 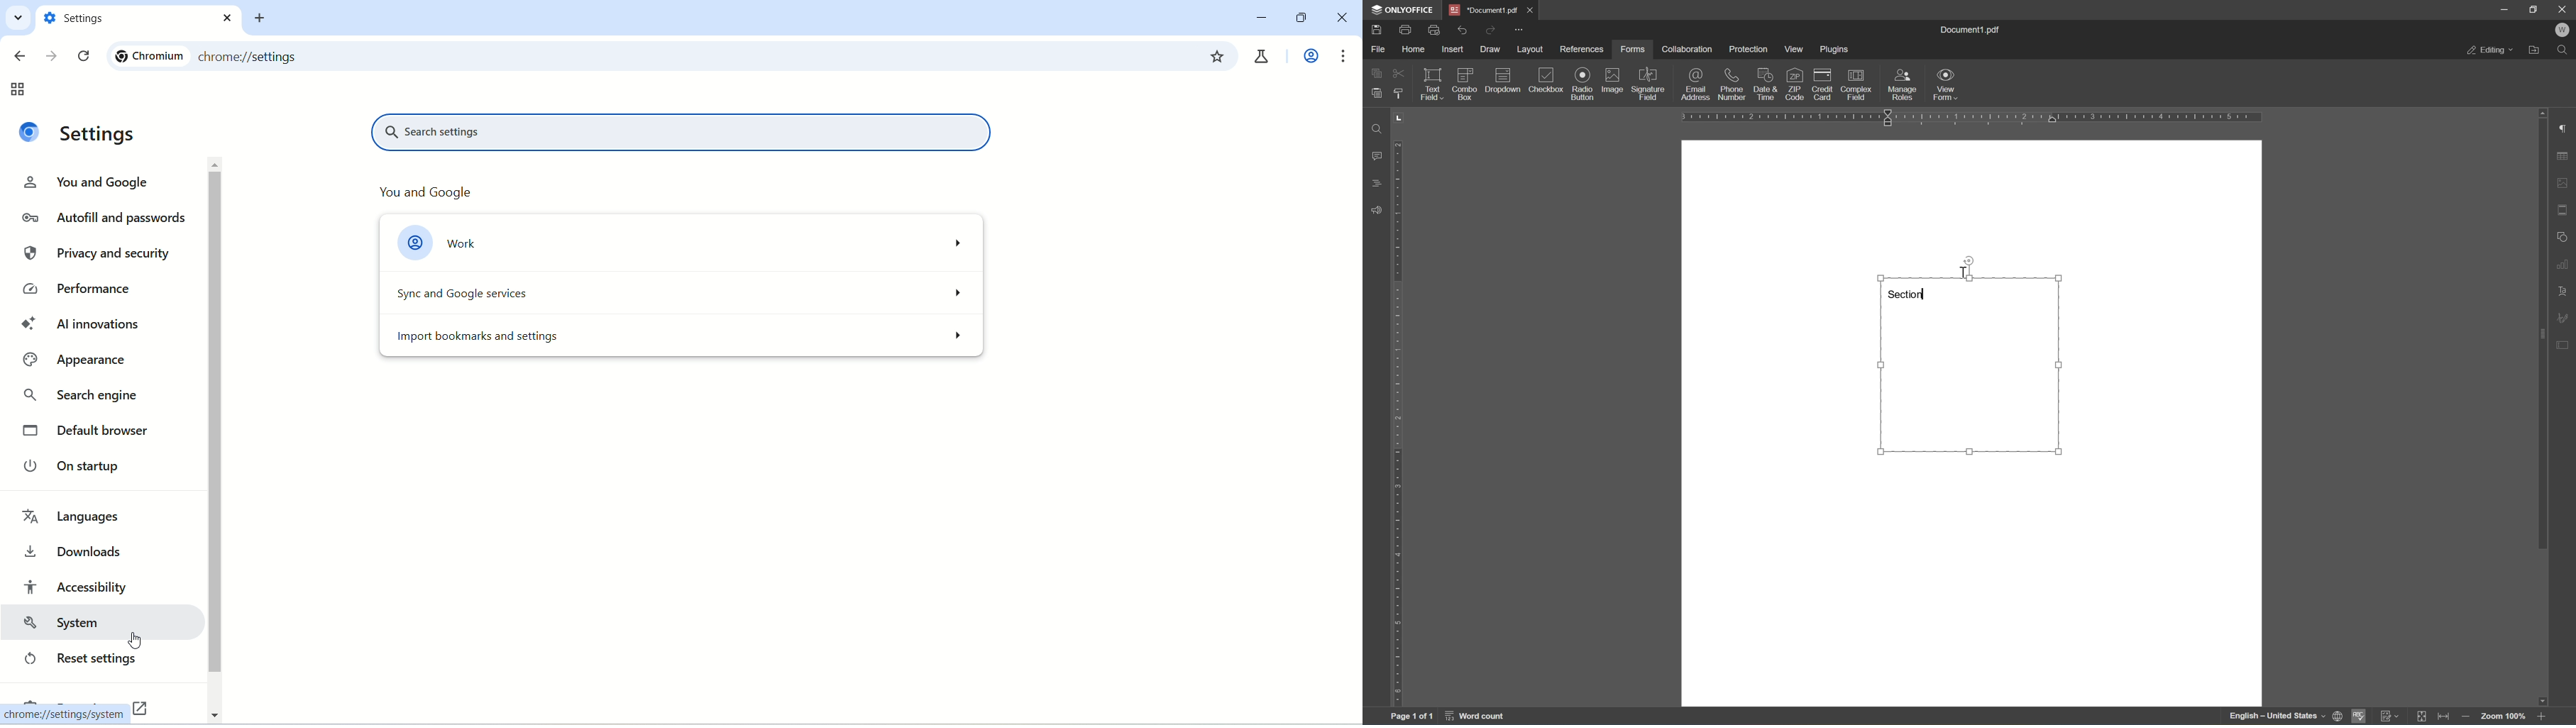 I want to click on system, so click(x=95, y=623).